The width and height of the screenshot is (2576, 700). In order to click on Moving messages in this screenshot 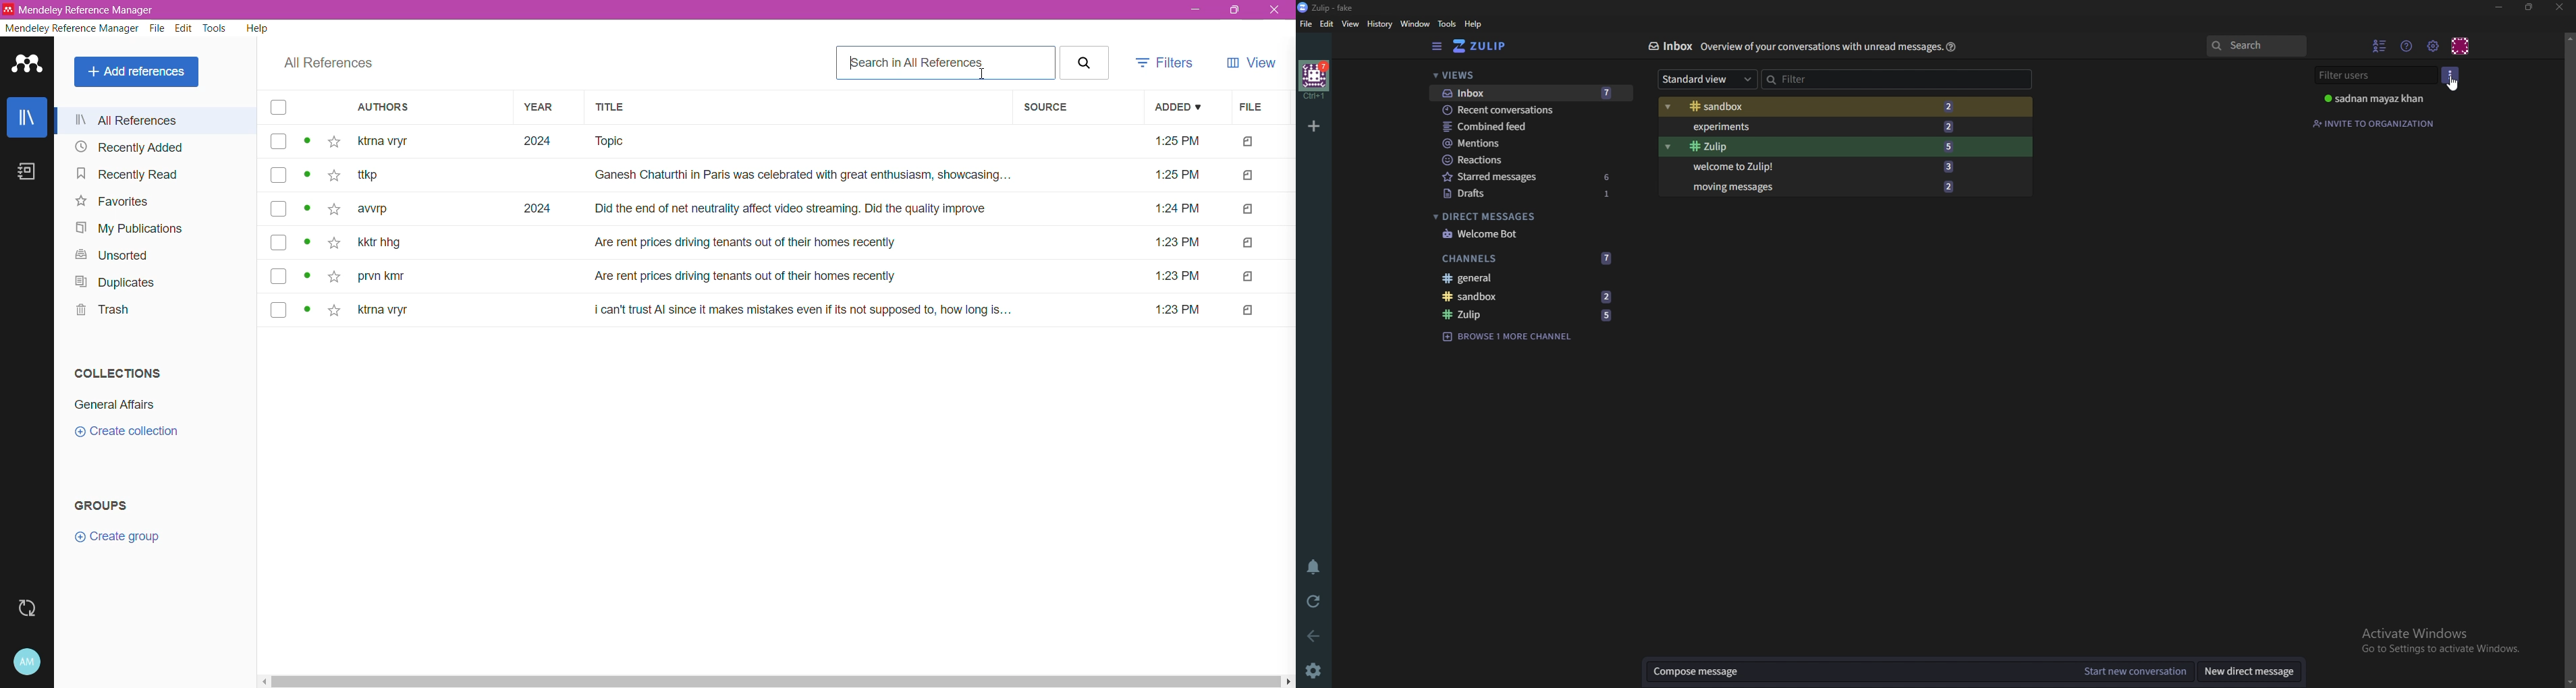, I will do `click(1822, 187)`.